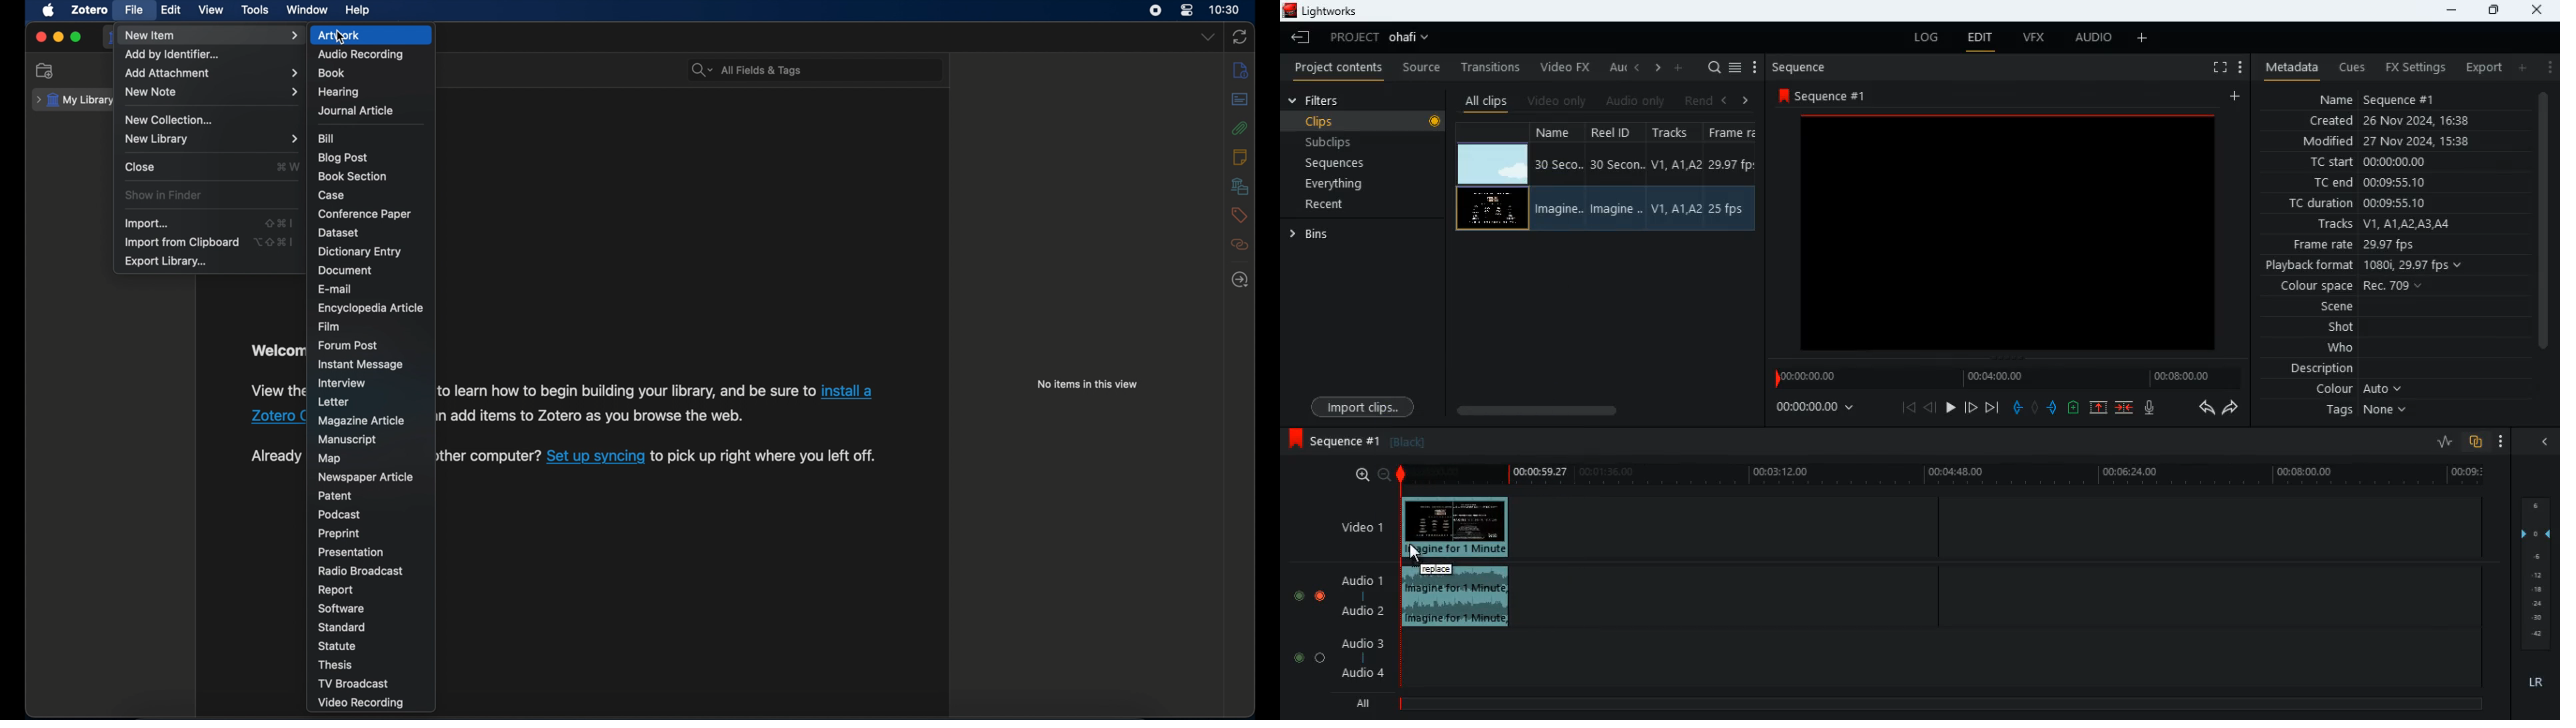 The width and height of the screenshot is (2576, 728). What do you see at coordinates (273, 417) in the screenshot?
I see `zotero` at bounding box center [273, 417].